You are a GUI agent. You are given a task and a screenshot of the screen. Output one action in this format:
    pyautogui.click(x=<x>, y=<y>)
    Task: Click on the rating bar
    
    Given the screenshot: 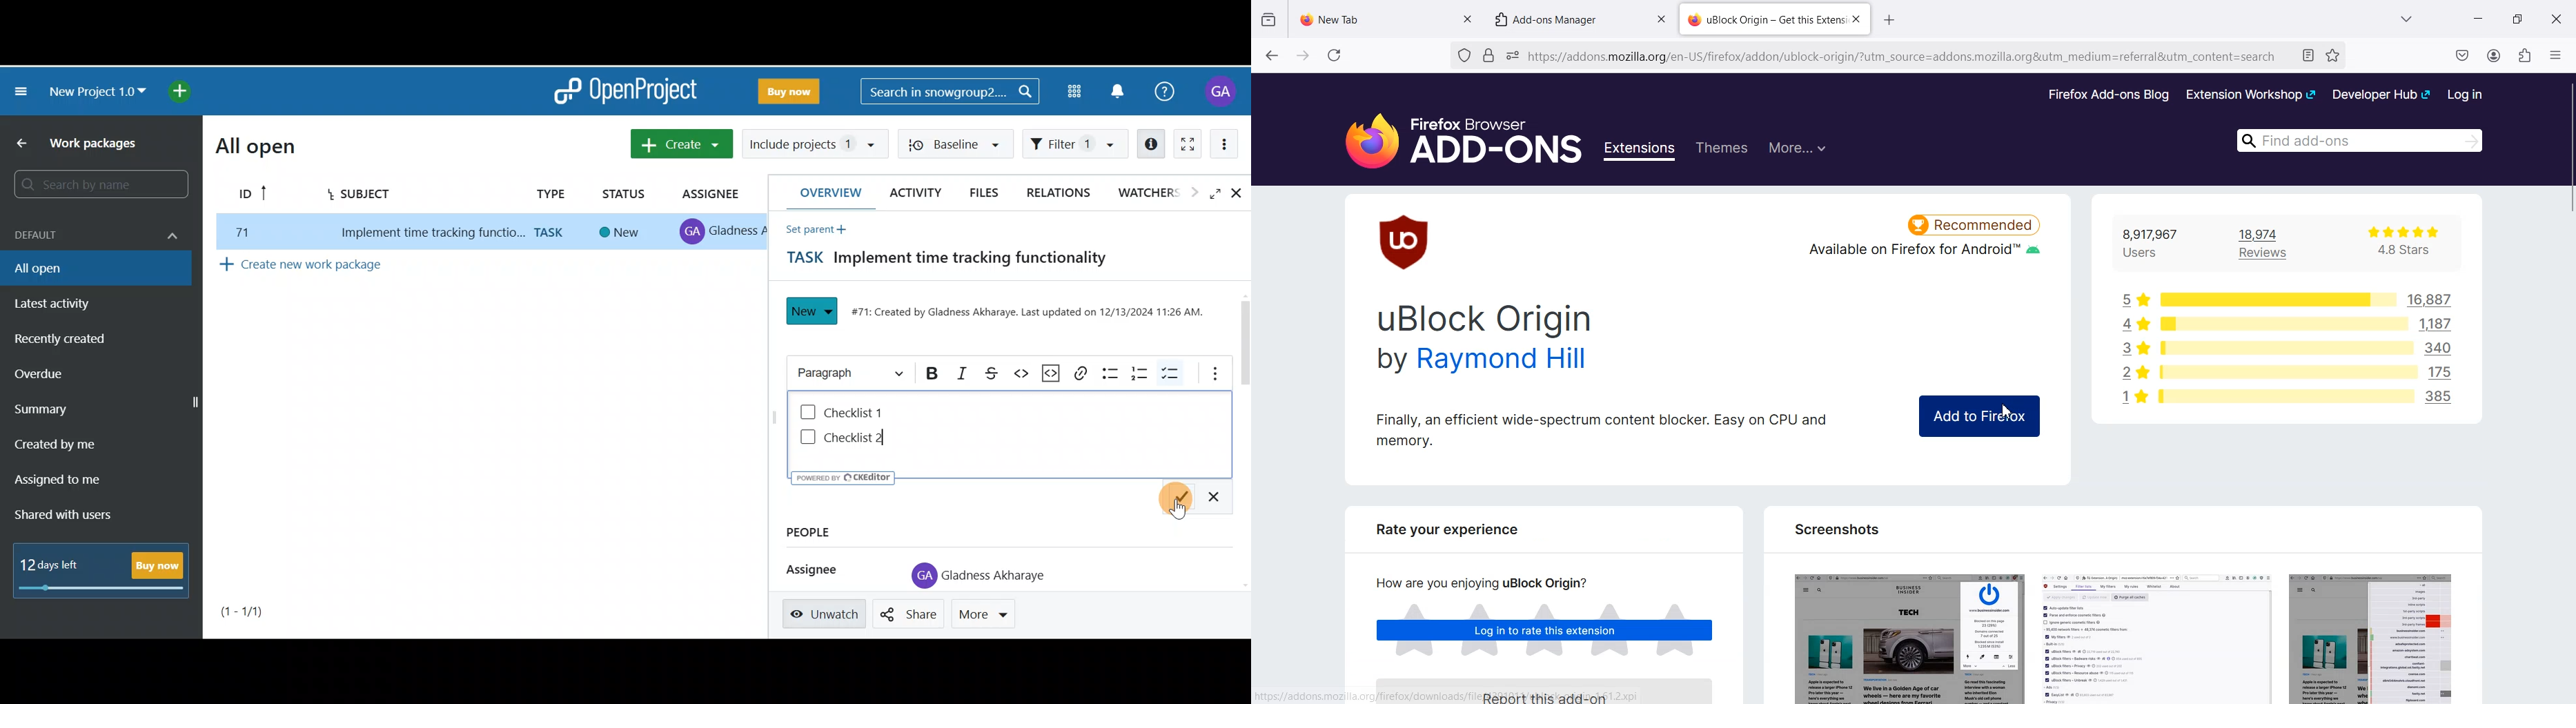 What is the action you would take?
    pyautogui.click(x=2283, y=325)
    